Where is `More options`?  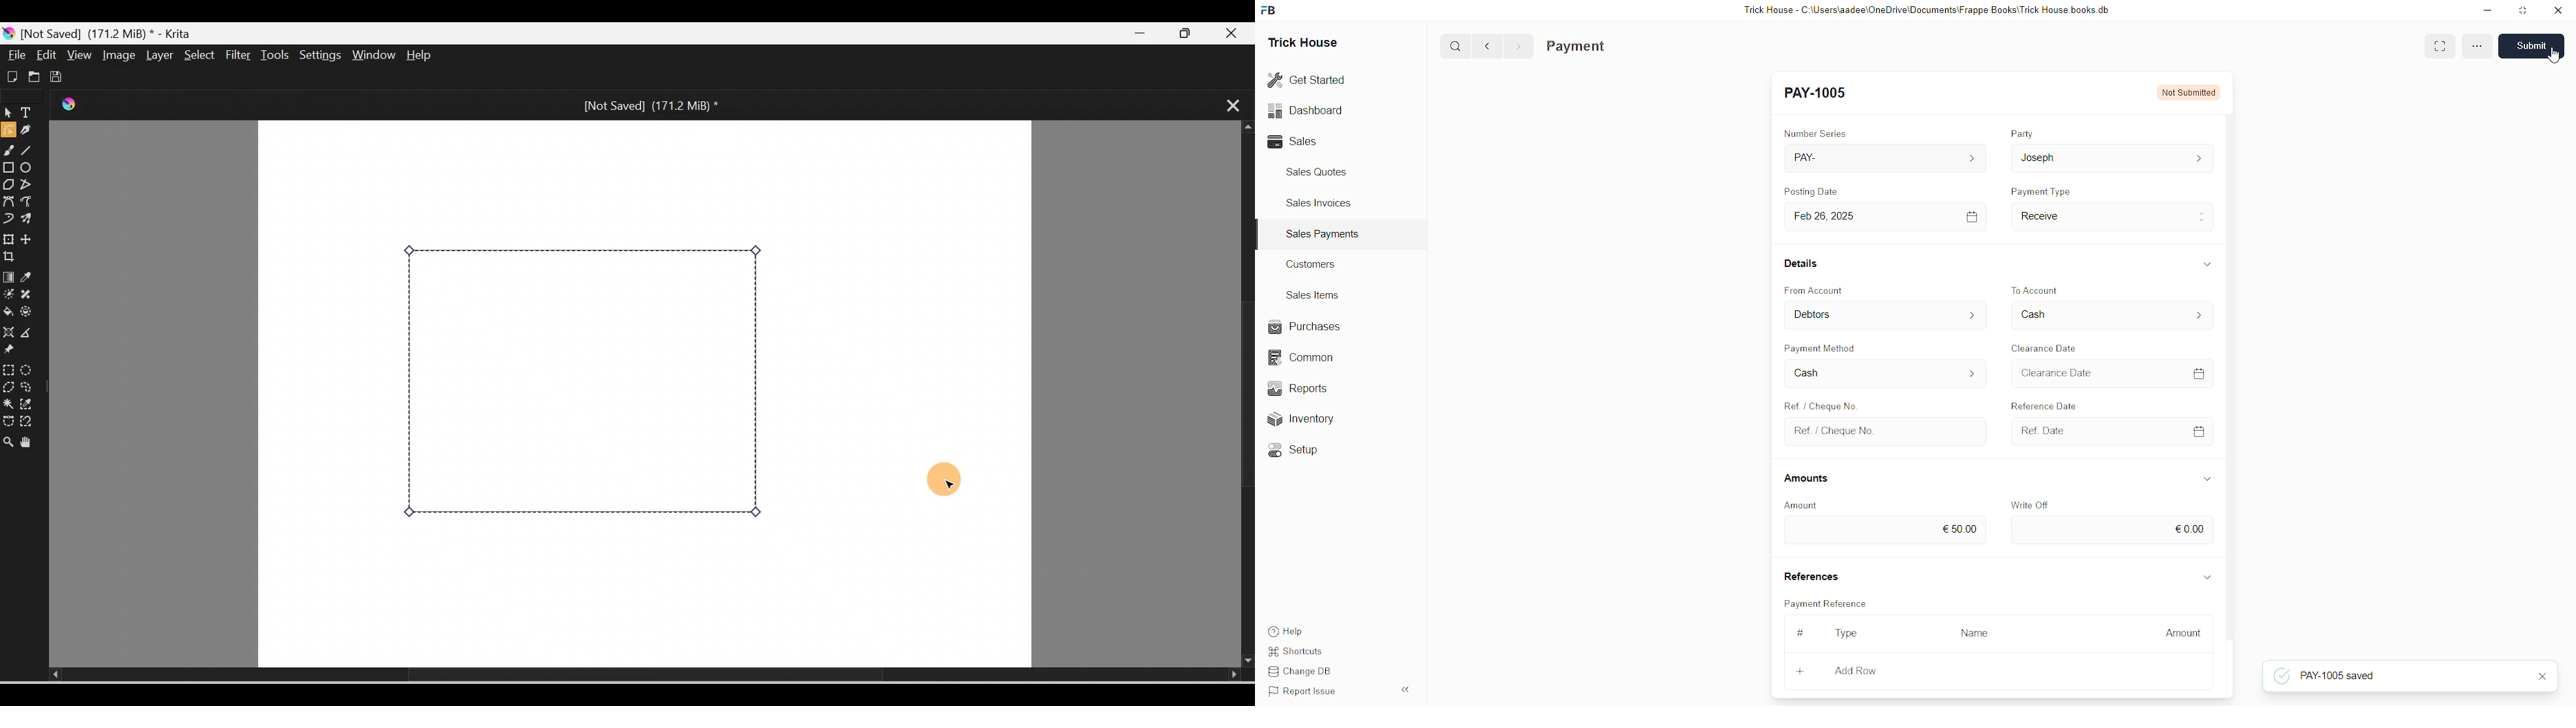 More options is located at coordinates (2477, 46).